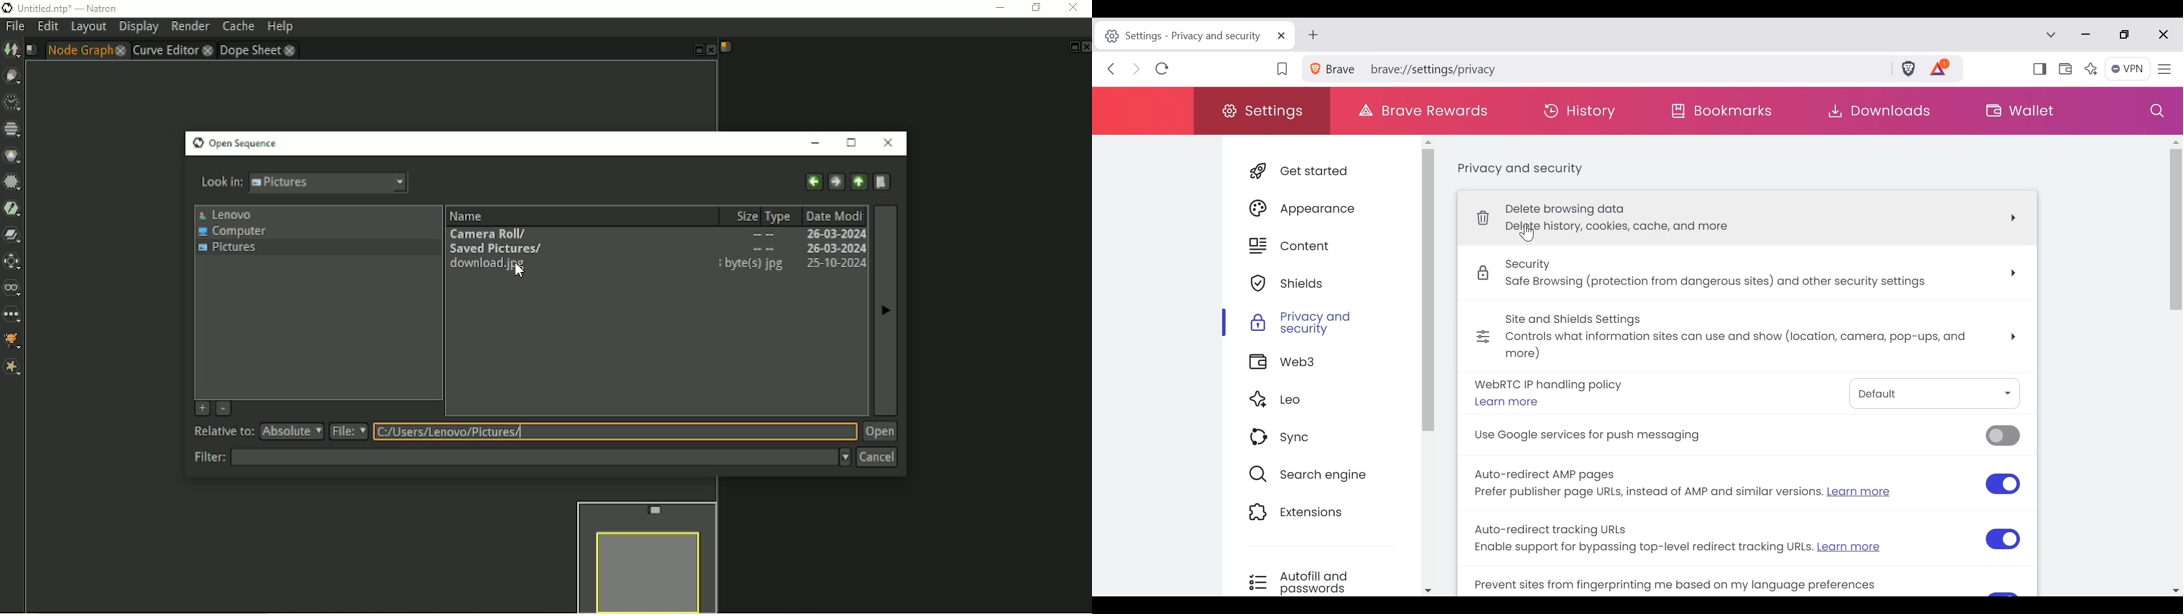 Image resolution: width=2184 pixels, height=616 pixels. Describe the element at coordinates (2163, 35) in the screenshot. I see `close` at that location.